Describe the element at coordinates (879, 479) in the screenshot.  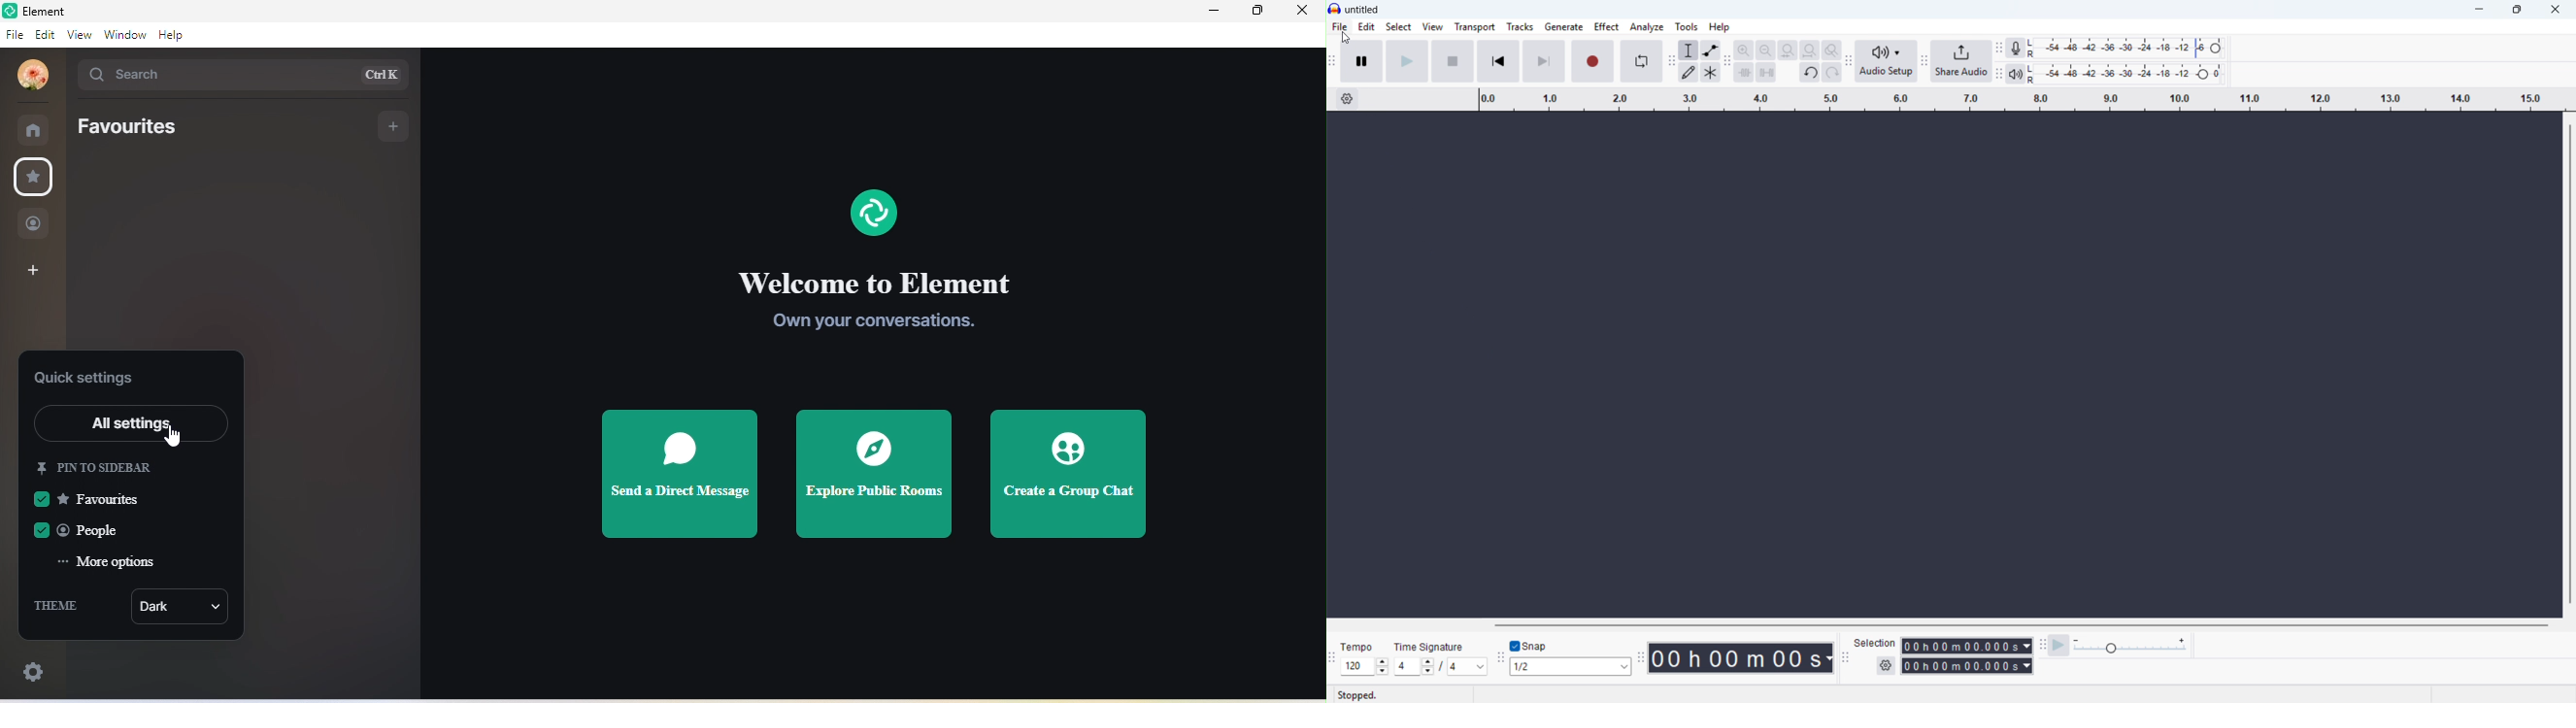
I see `explore public rooms` at that location.